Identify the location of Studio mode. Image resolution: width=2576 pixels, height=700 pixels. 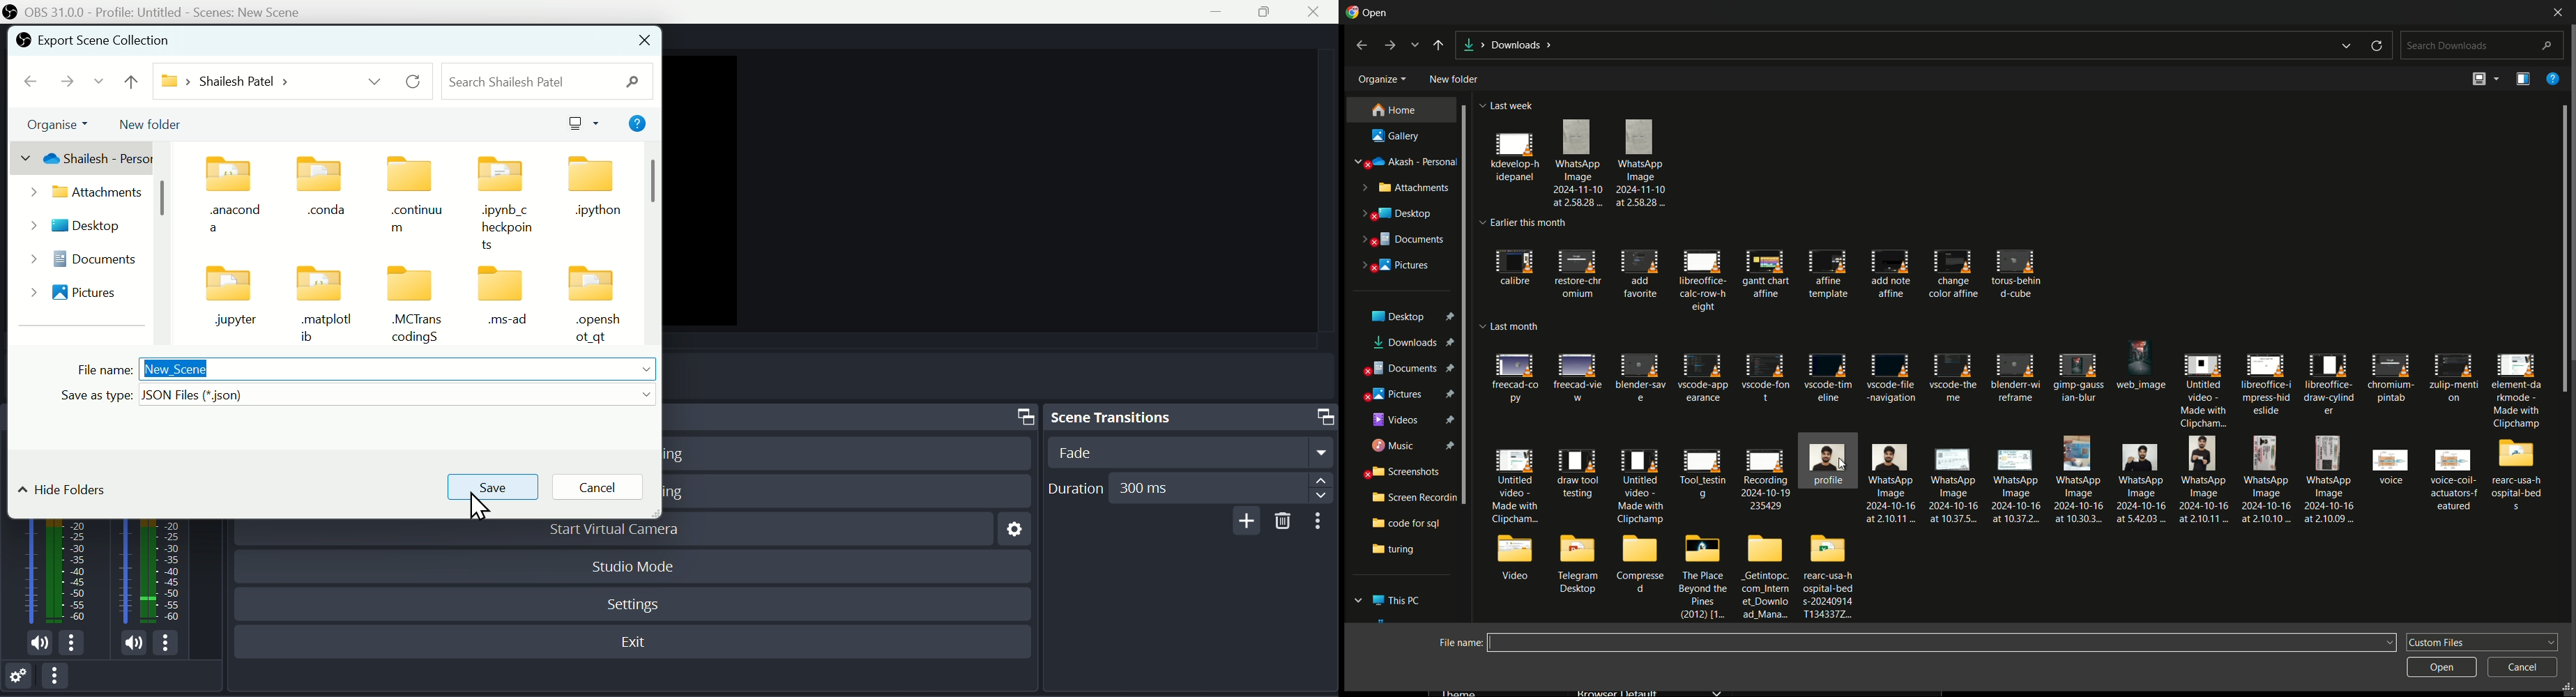
(634, 565).